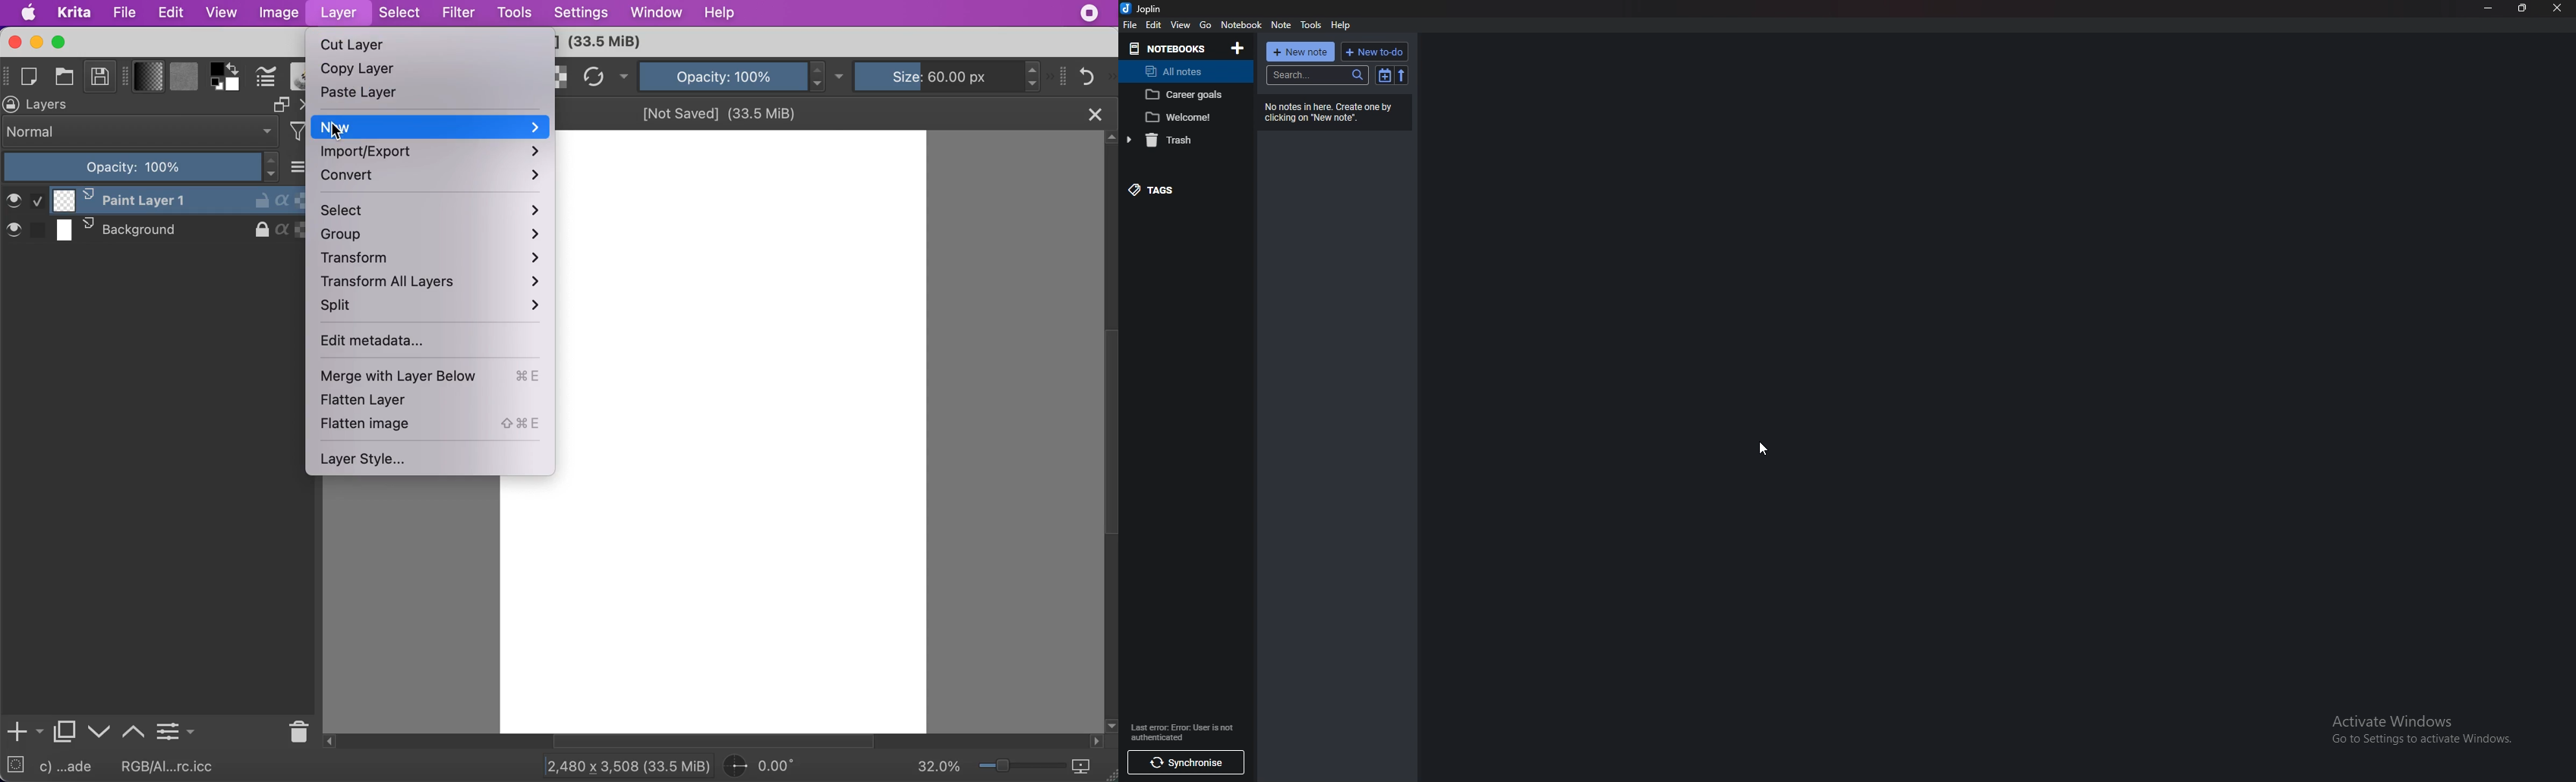 This screenshot has width=2576, height=784. I want to click on save, so click(100, 79).